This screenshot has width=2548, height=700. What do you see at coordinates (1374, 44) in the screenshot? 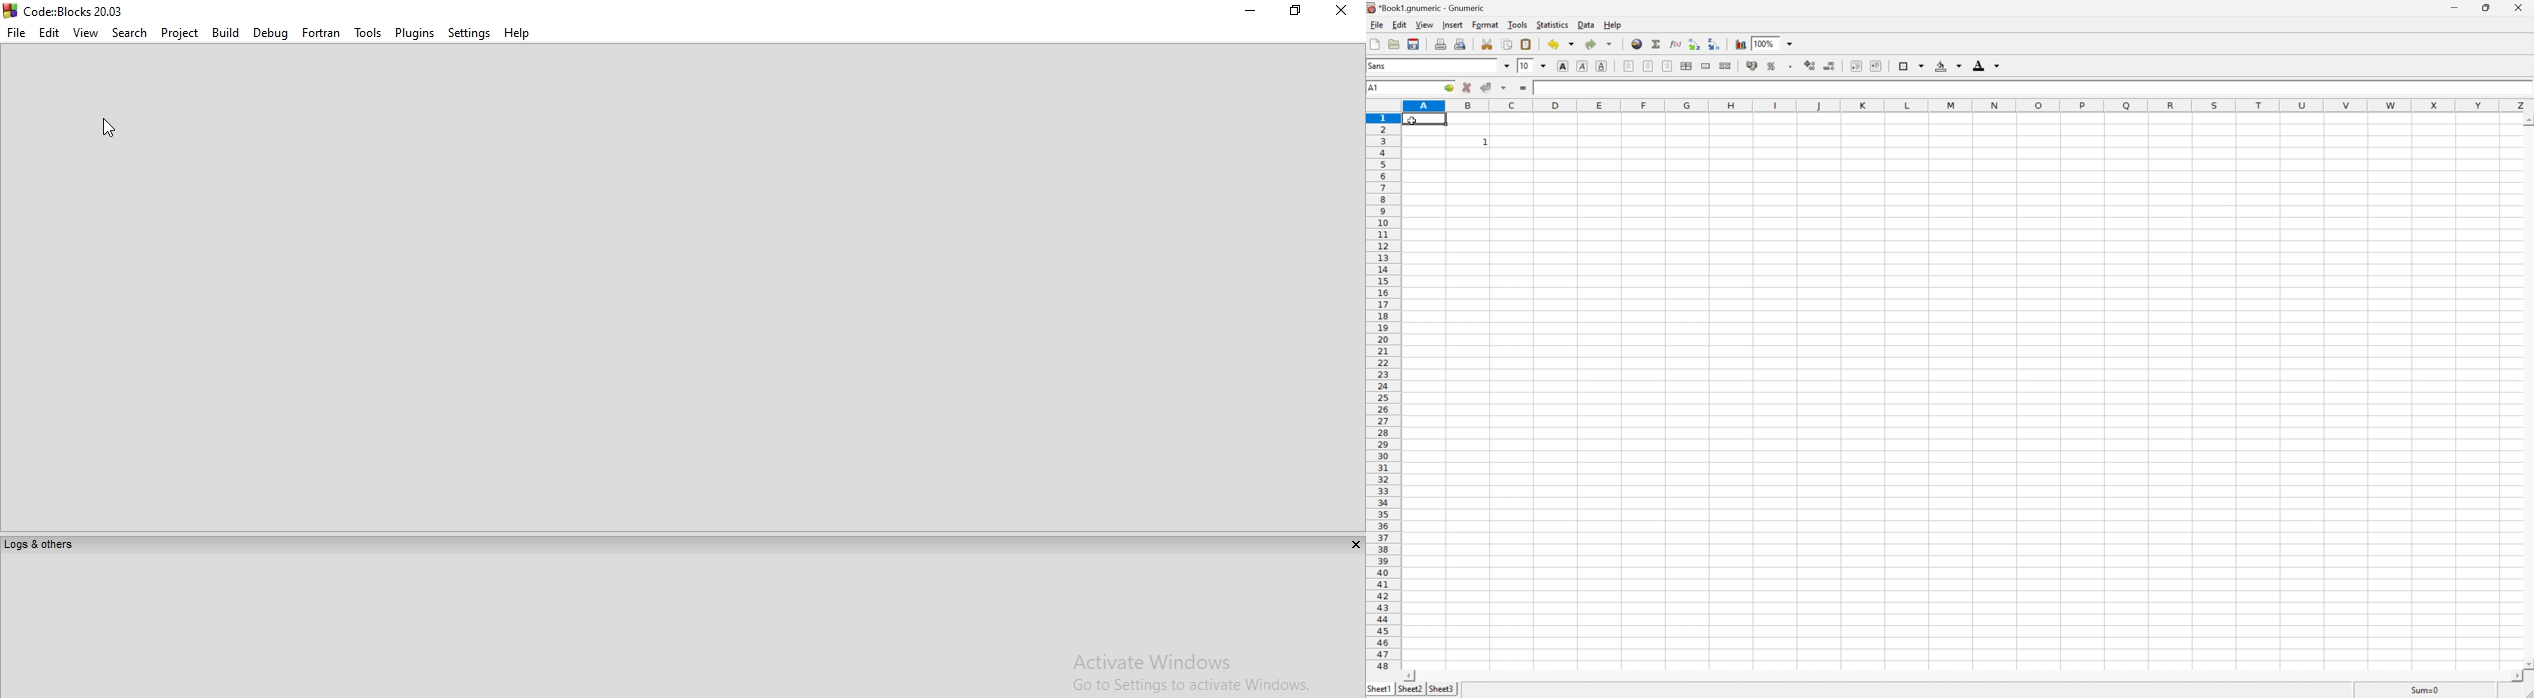
I see `create a new workbook` at bounding box center [1374, 44].